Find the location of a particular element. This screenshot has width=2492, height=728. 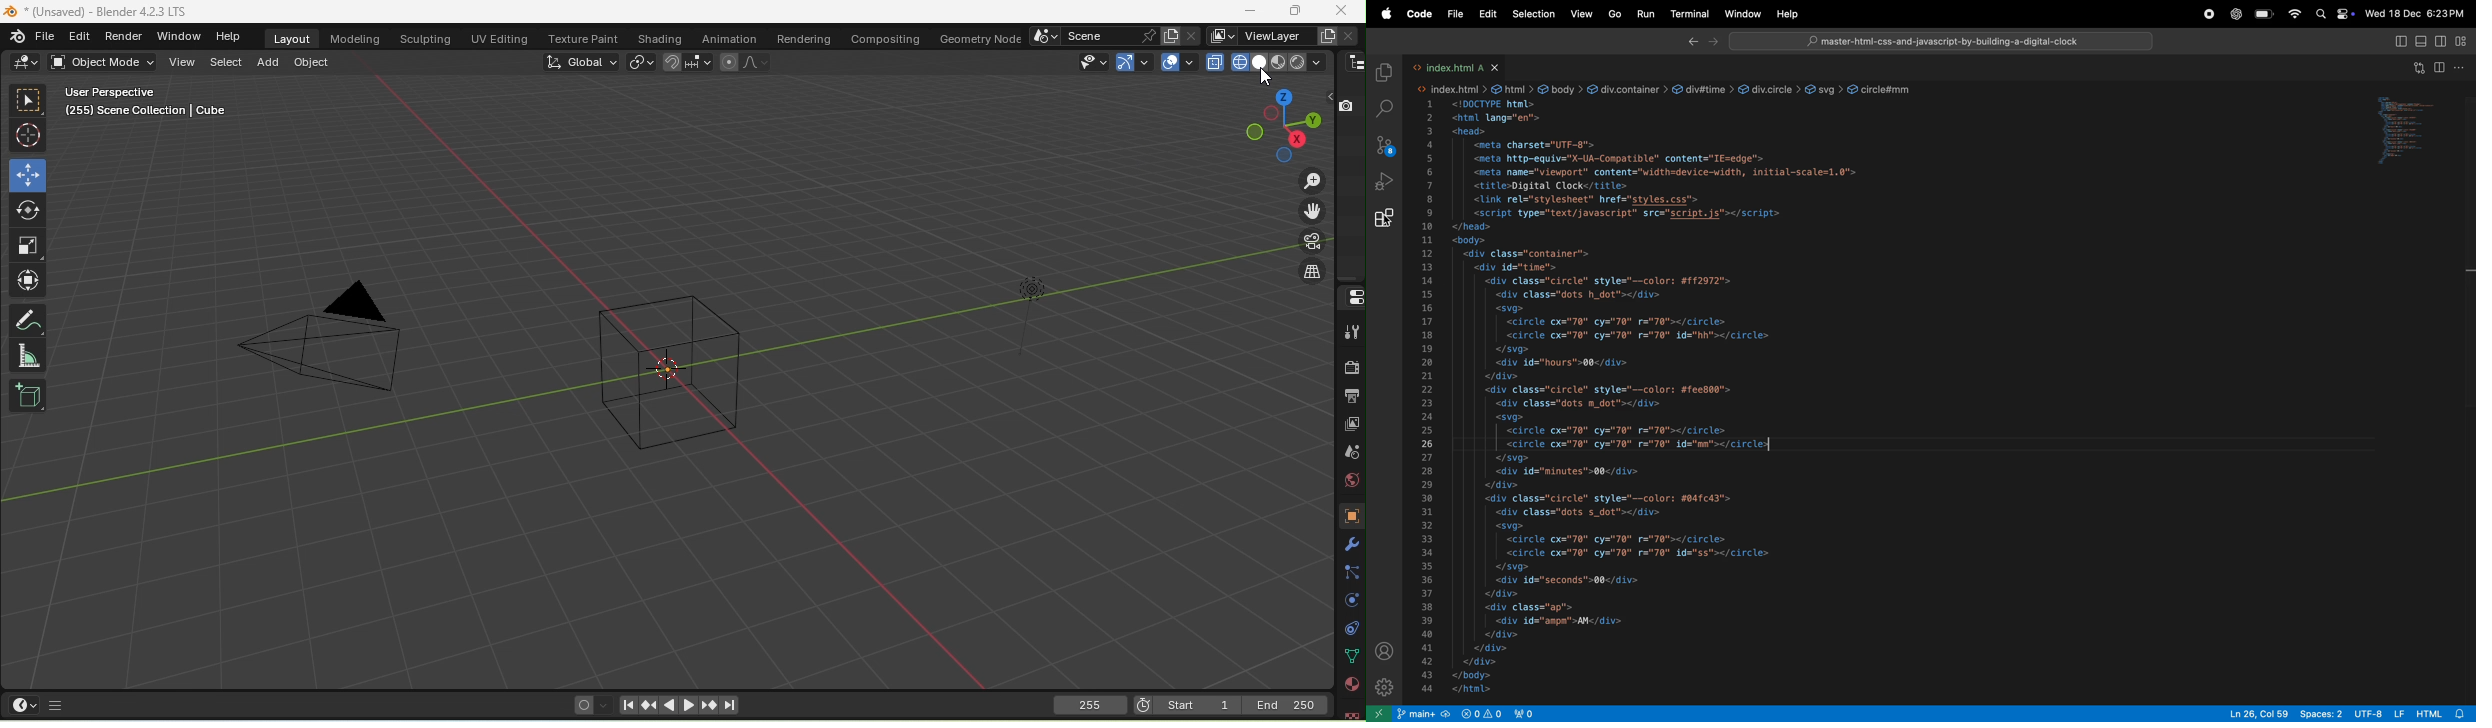

customize layout is located at coordinates (2465, 42).